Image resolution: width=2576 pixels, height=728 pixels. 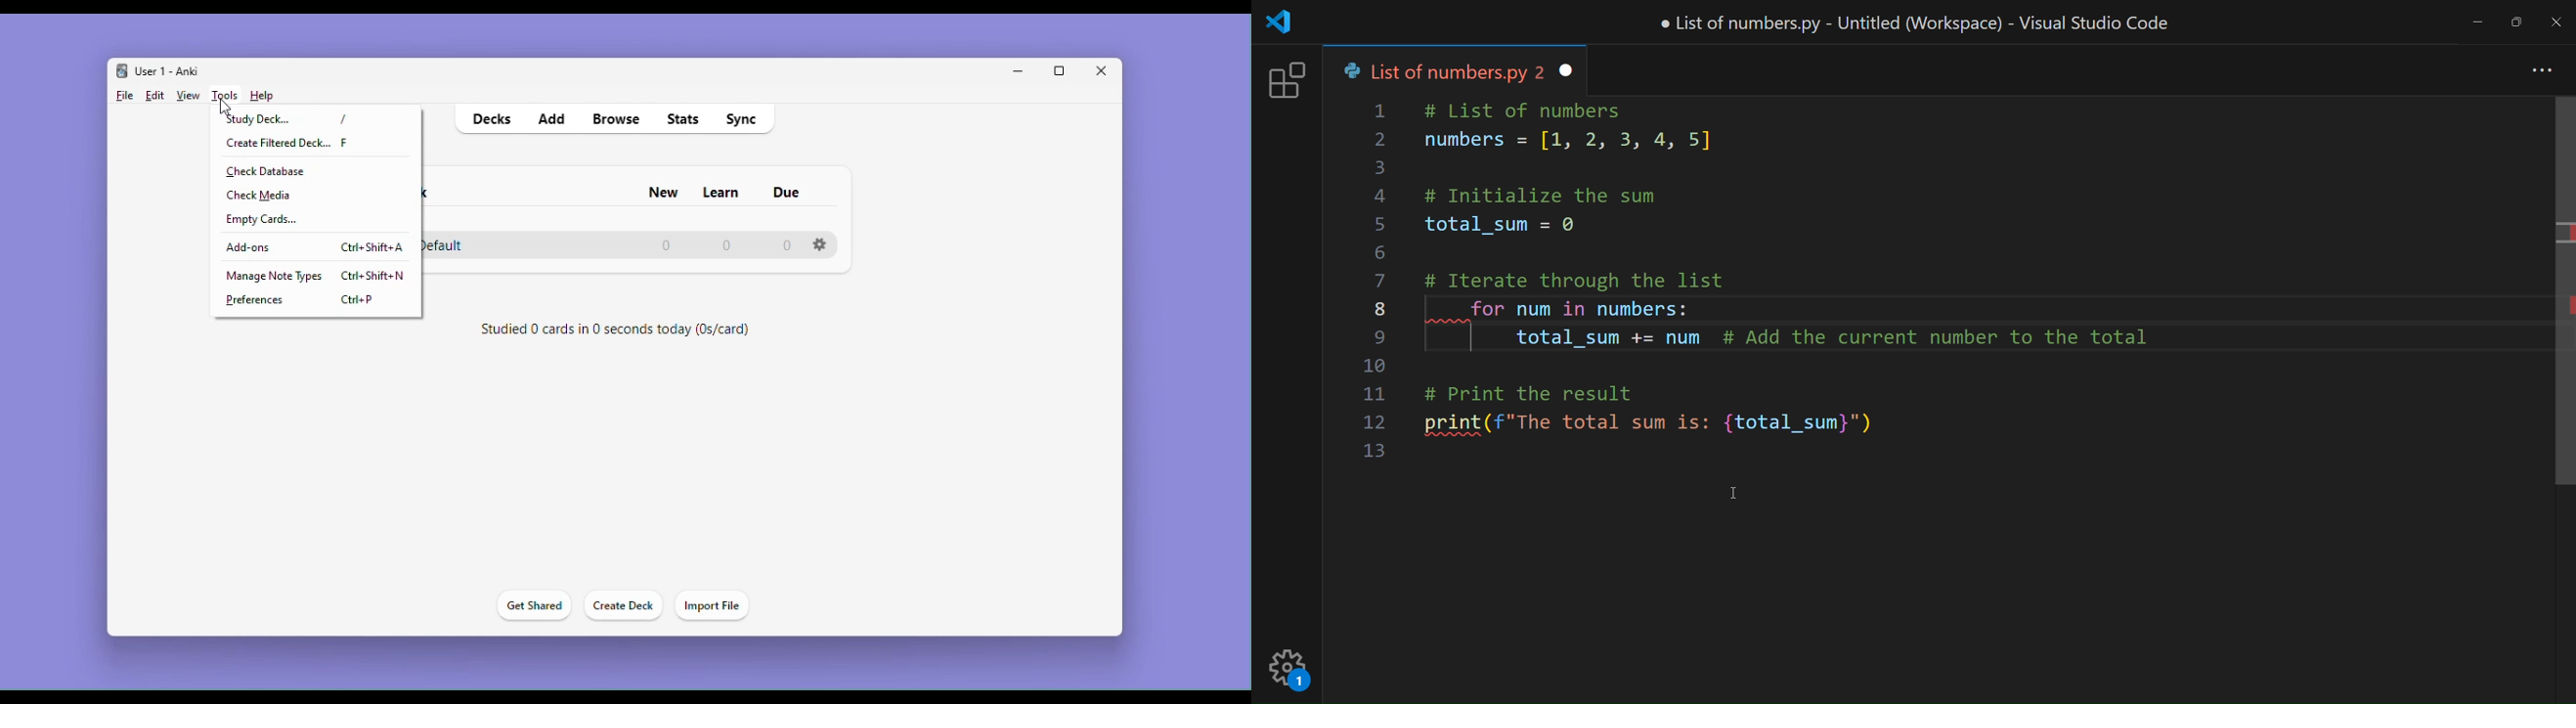 I want to click on Manage note types, so click(x=272, y=277).